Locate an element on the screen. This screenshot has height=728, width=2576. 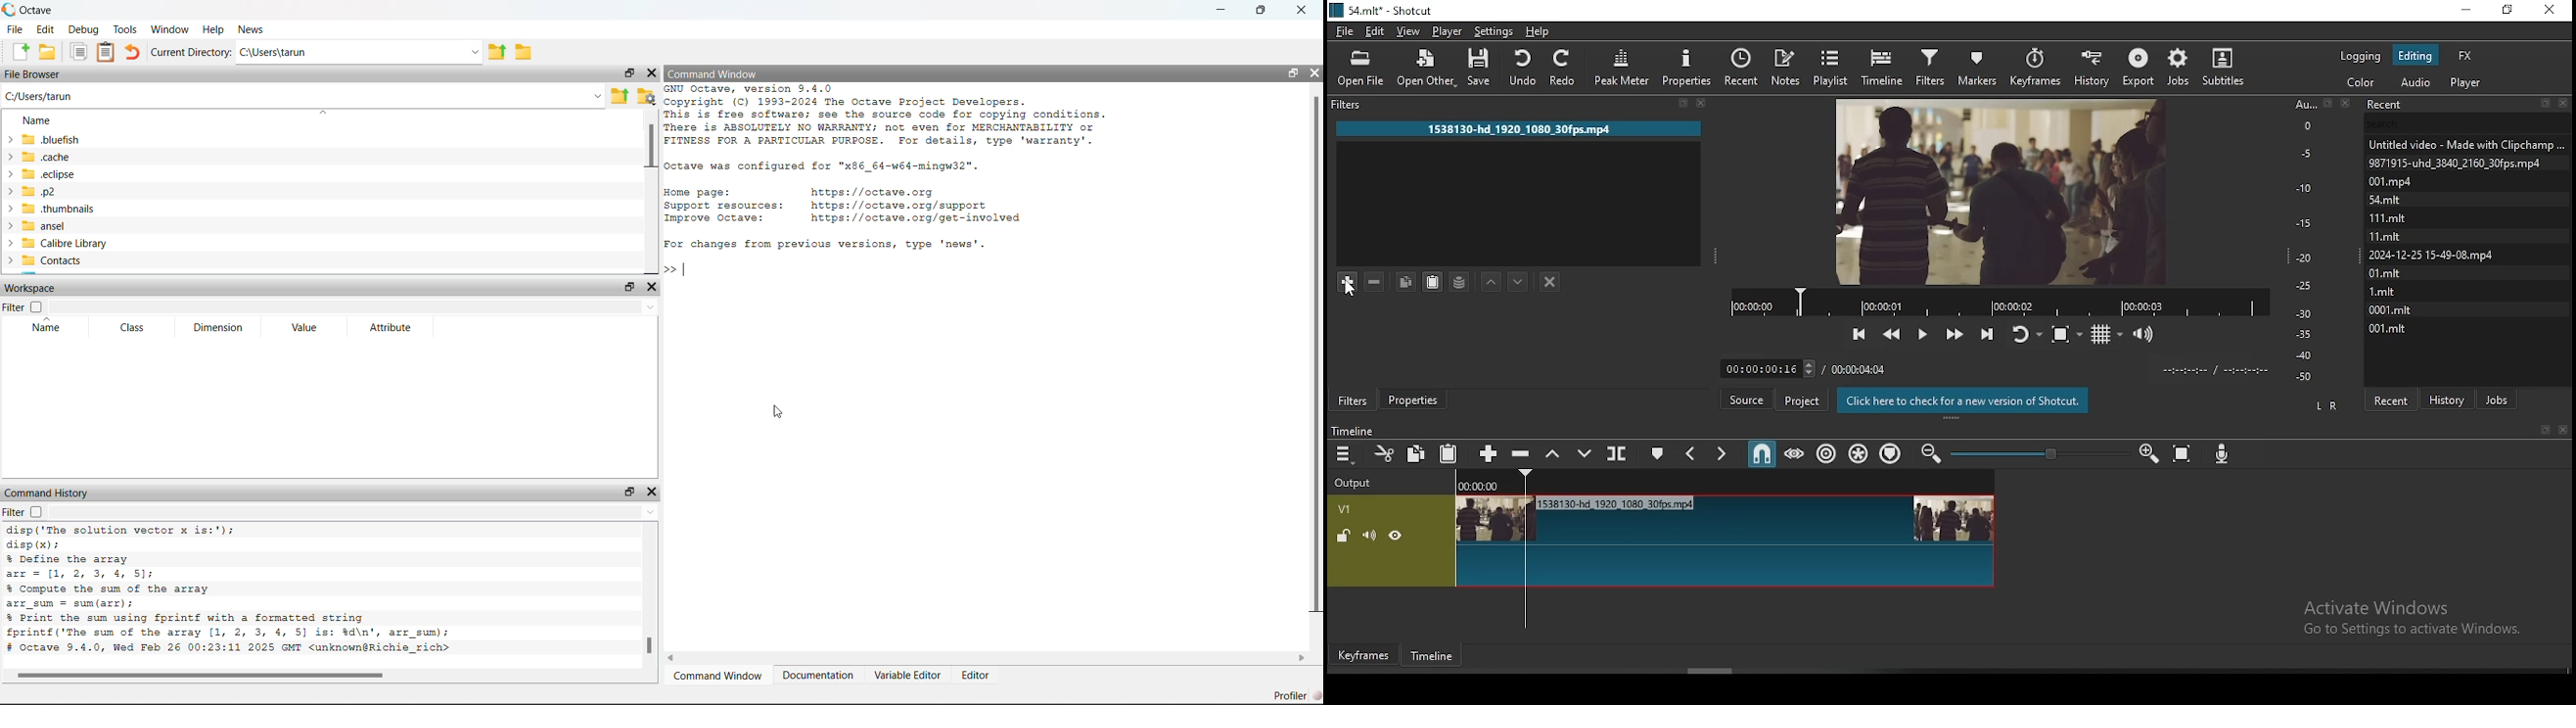
previous marker is located at coordinates (1690, 453).